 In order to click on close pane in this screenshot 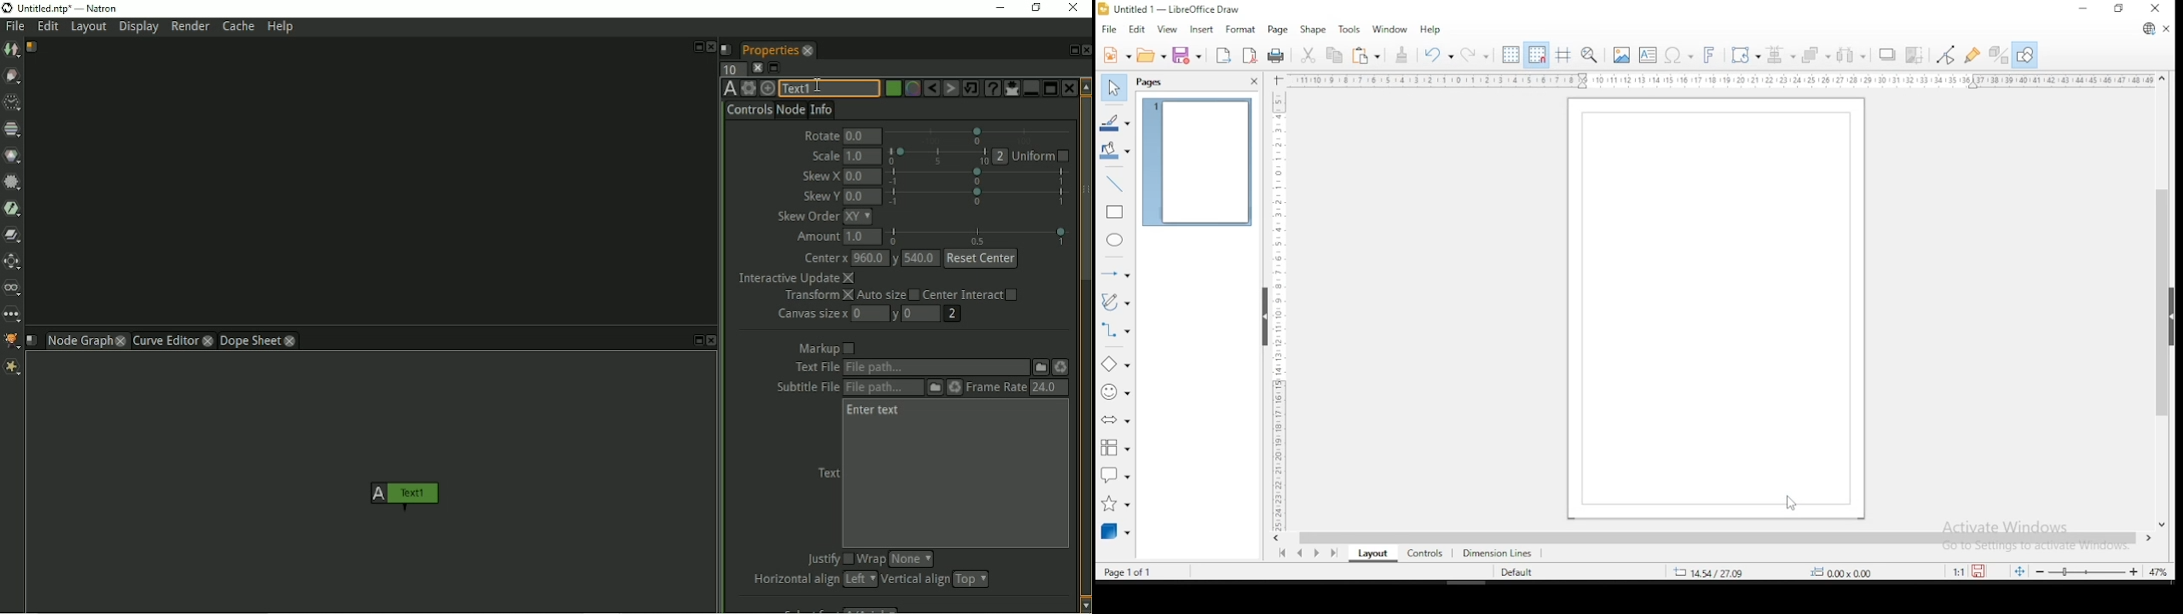, I will do `click(1251, 82)`.